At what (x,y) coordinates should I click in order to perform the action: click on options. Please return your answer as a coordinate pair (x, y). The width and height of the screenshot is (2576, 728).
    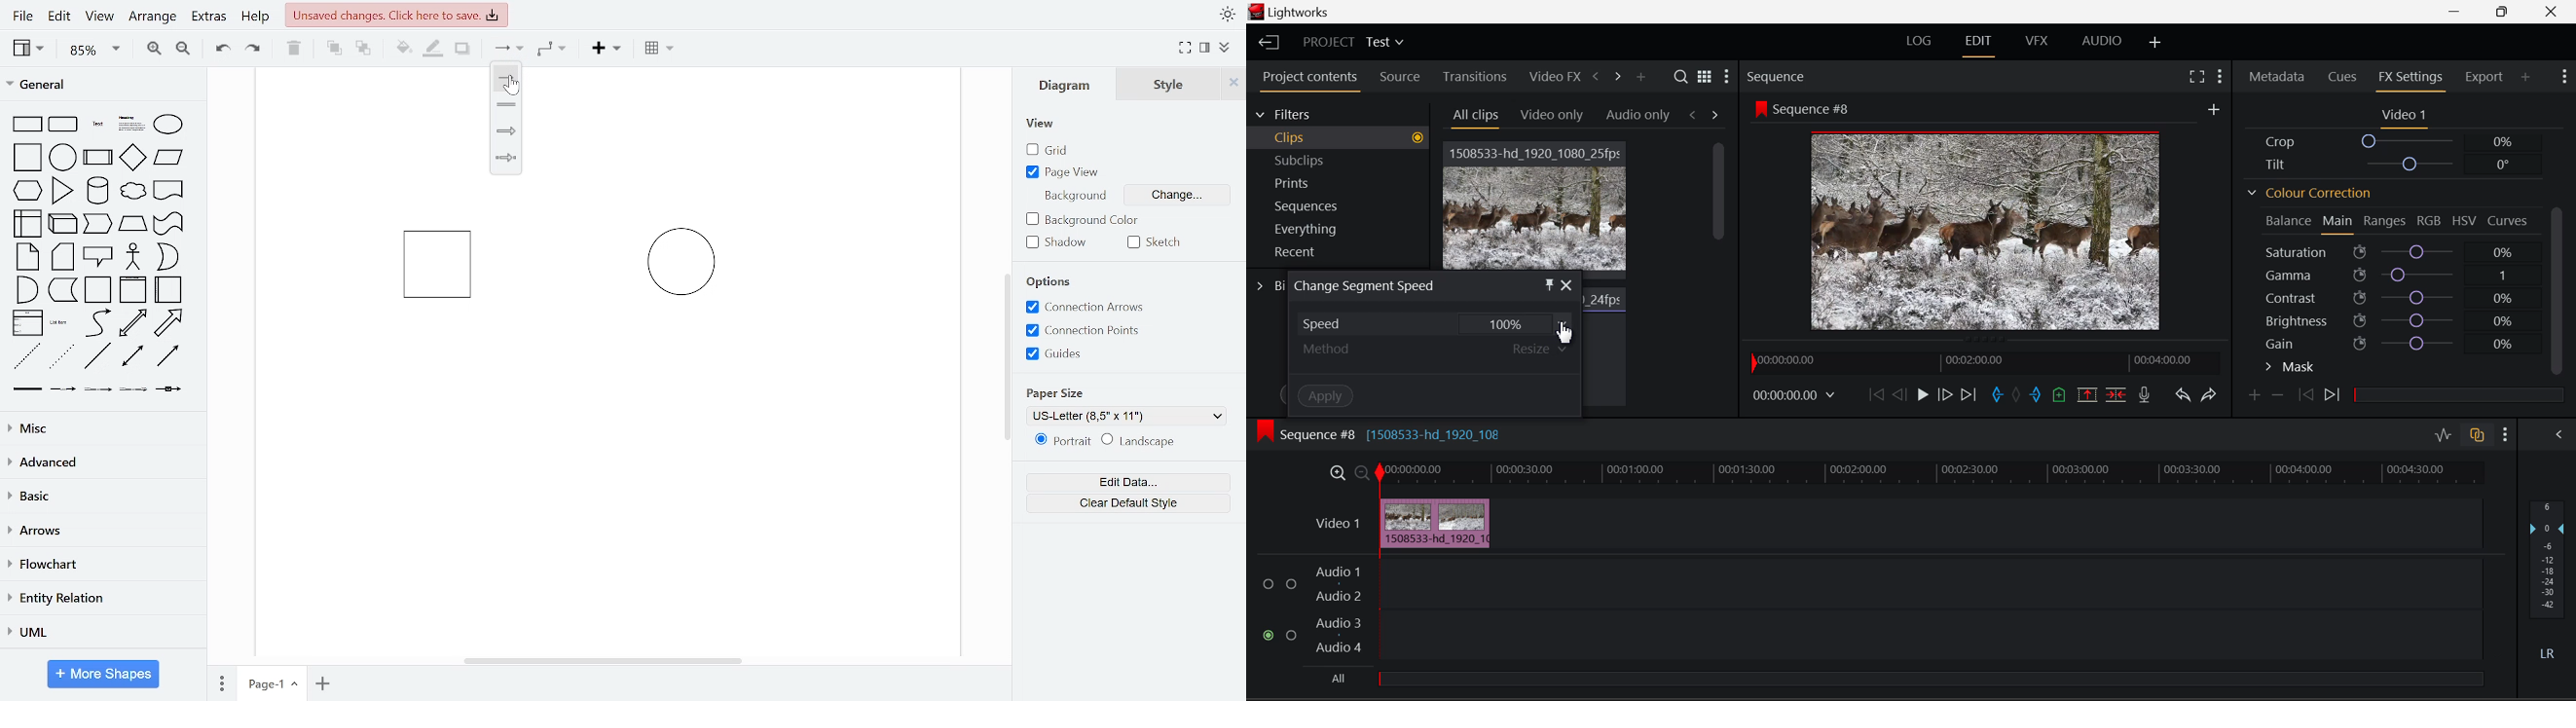
    Looking at the image, I should click on (1054, 282).